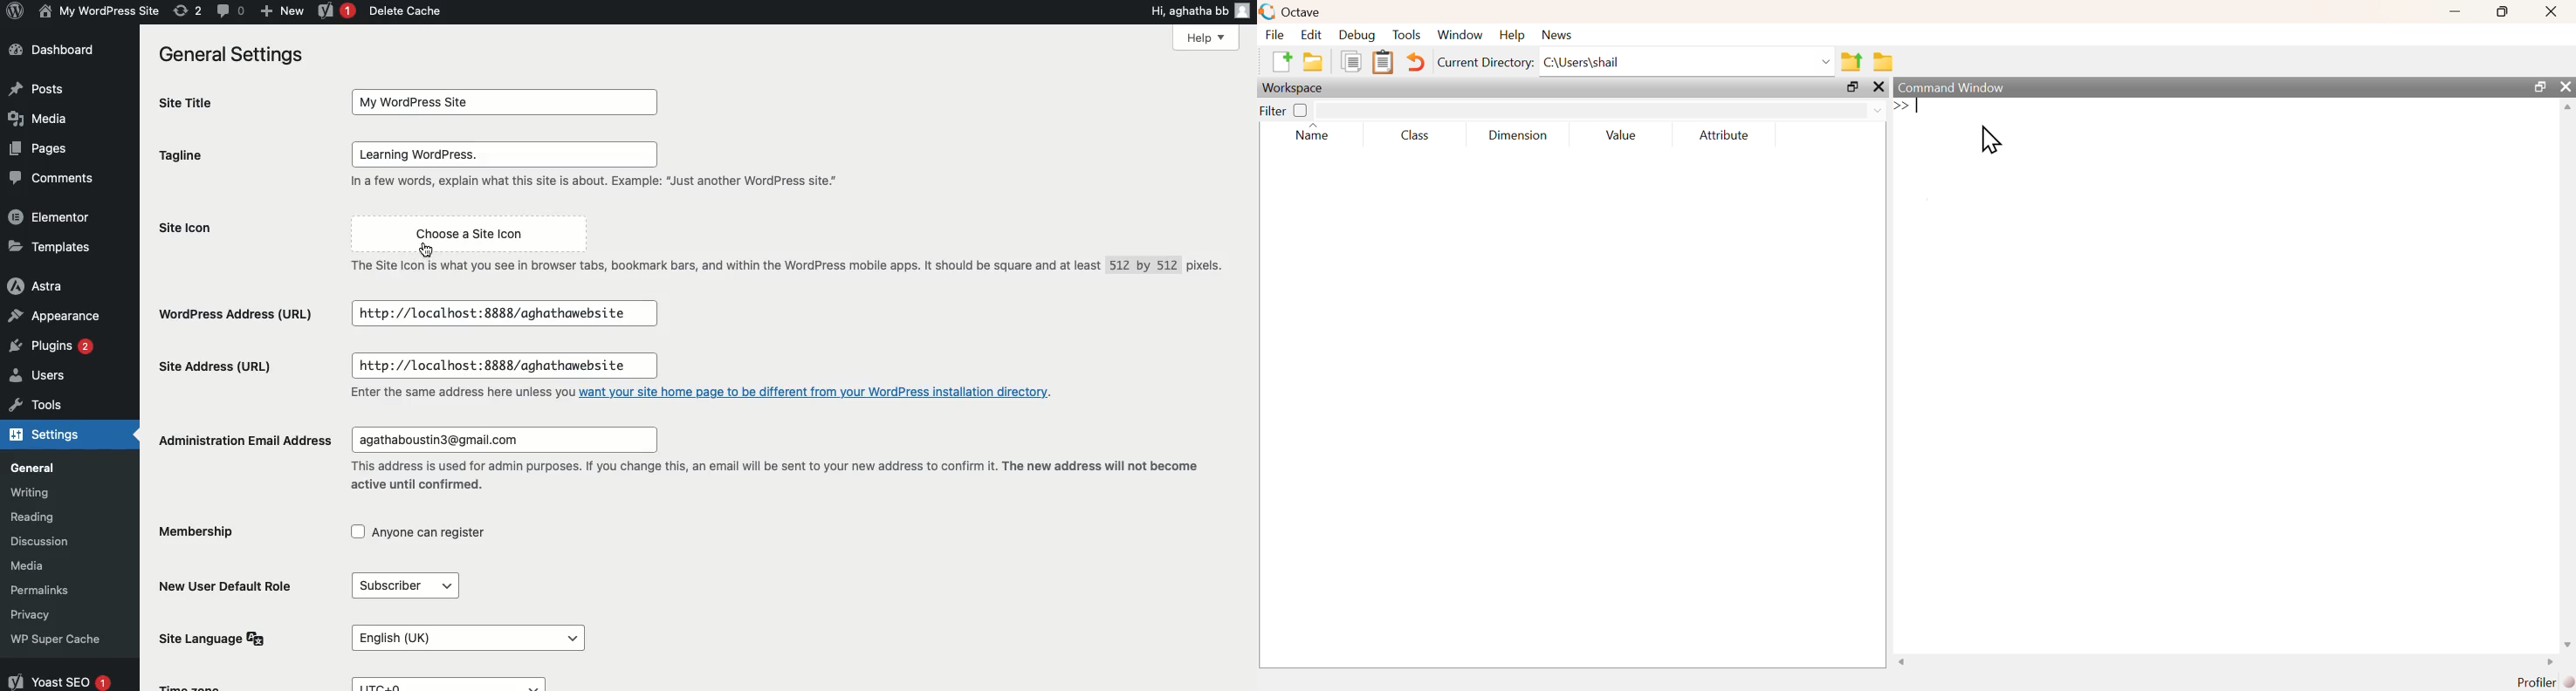 The image size is (2576, 700). I want to click on want your site home page to be different from your WordPress installation directory., so click(823, 392).